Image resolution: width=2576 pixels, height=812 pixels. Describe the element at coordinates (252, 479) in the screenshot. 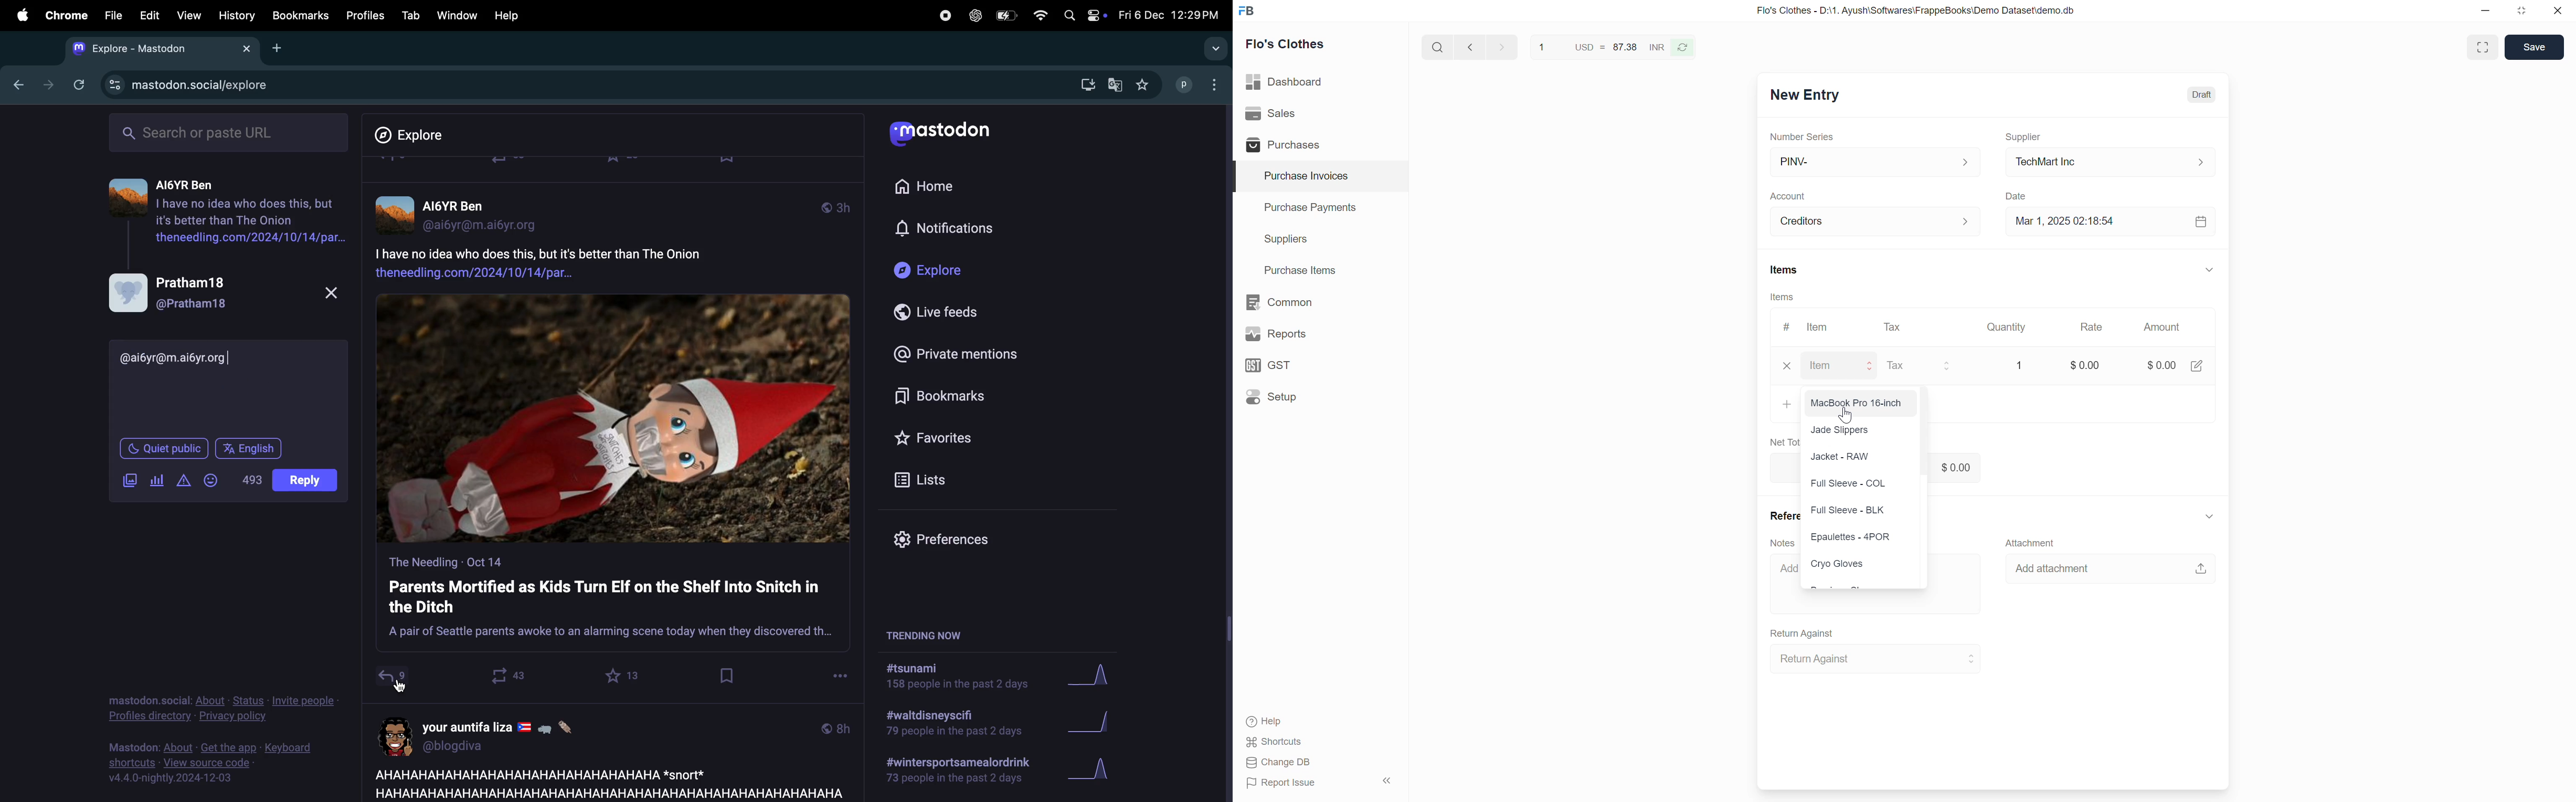

I see `500 words` at that location.